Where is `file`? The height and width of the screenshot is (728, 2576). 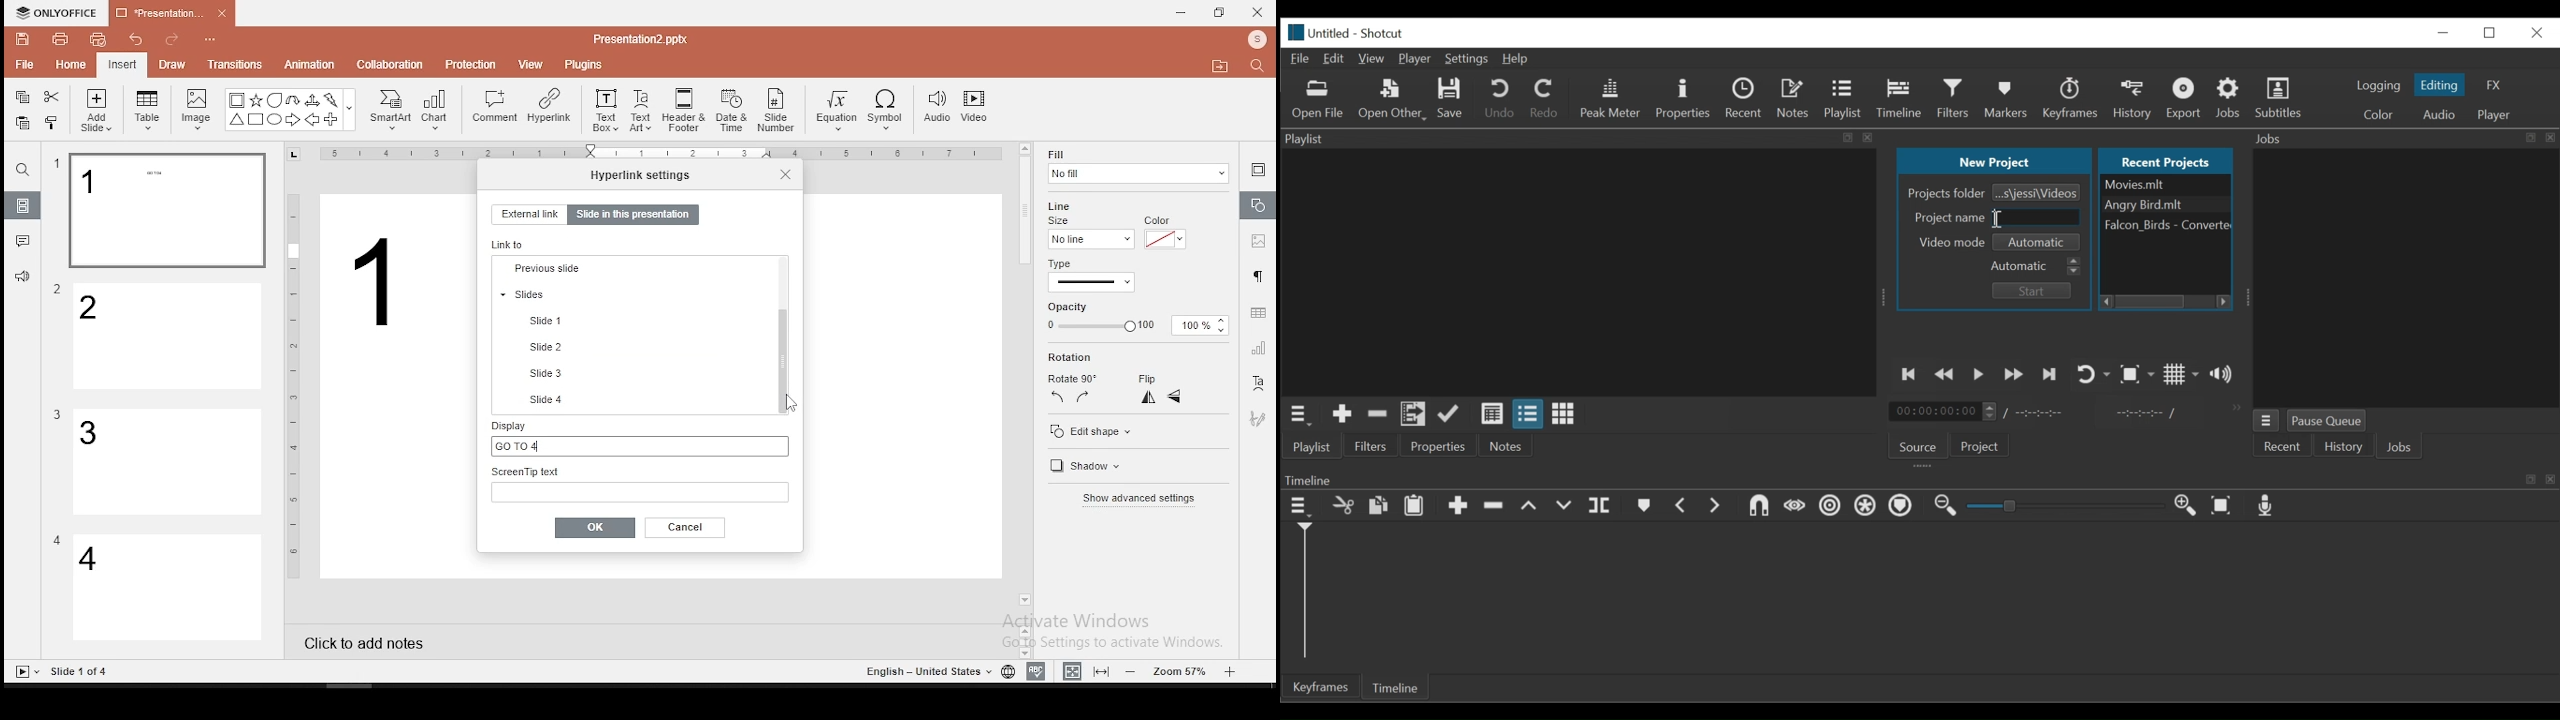 file is located at coordinates (24, 66).